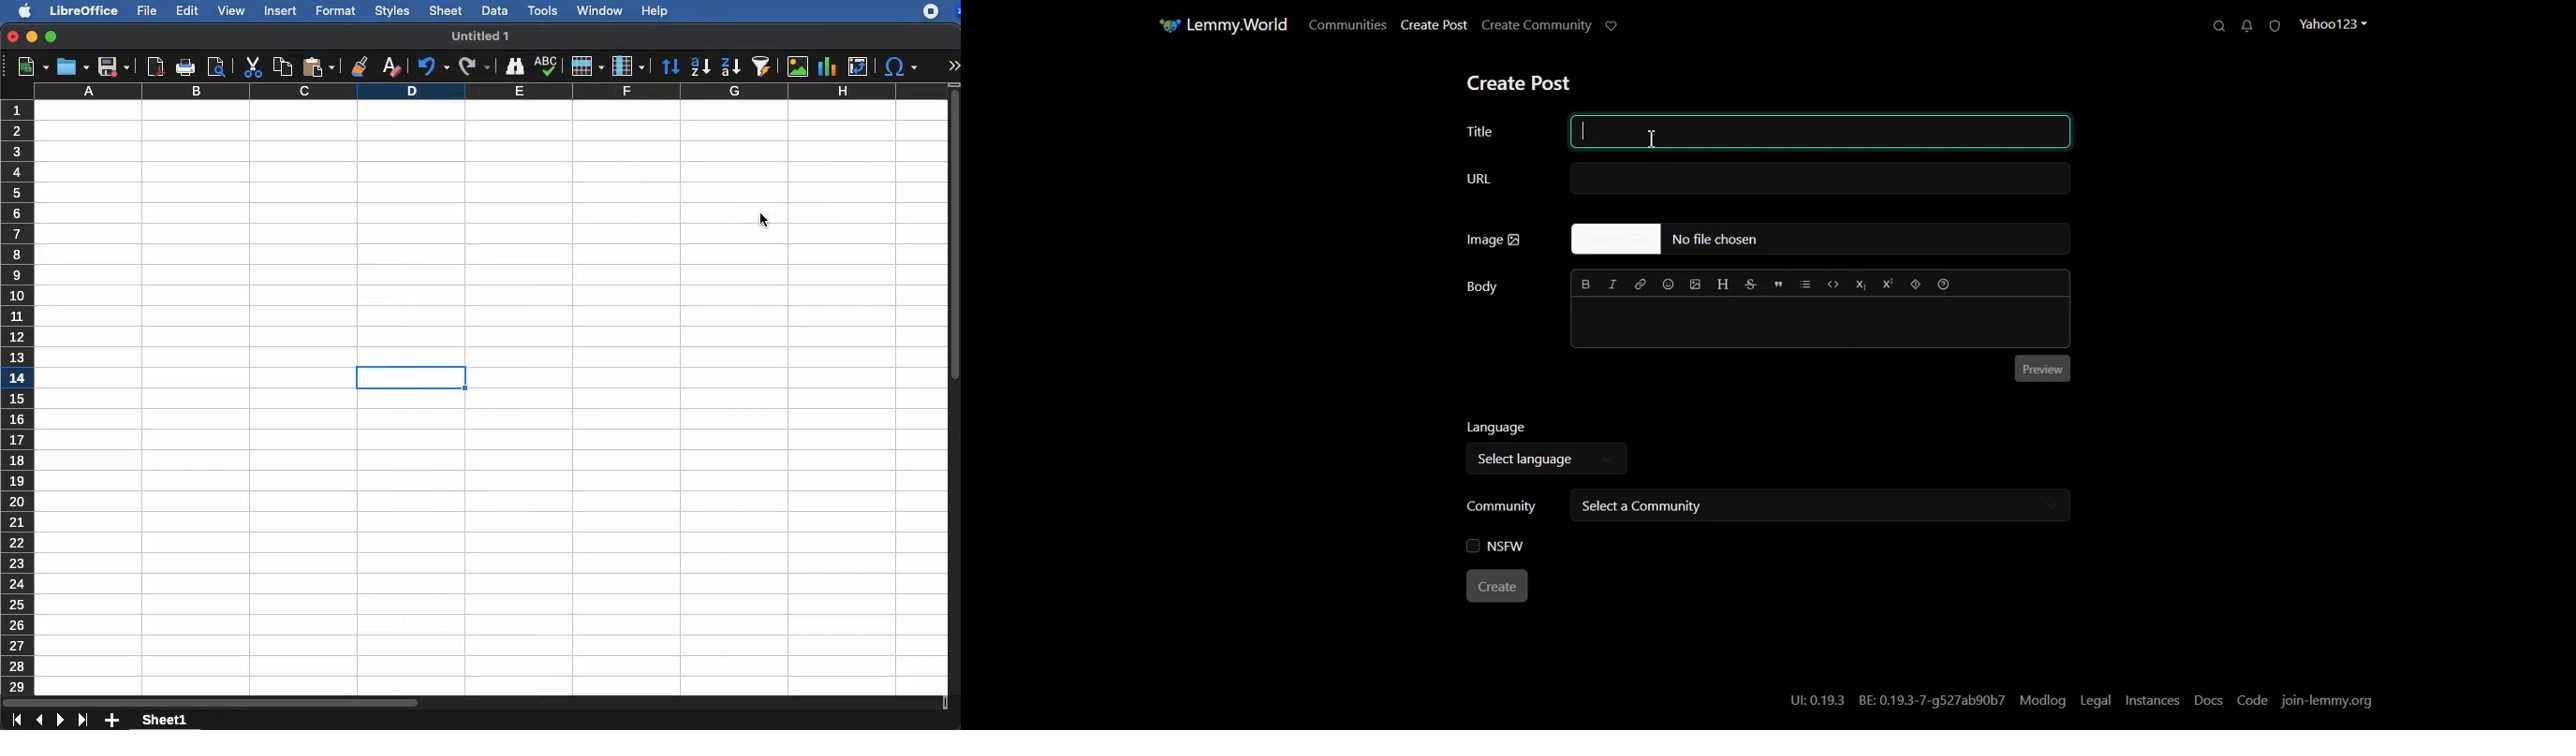  What do you see at coordinates (393, 10) in the screenshot?
I see `styles` at bounding box center [393, 10].